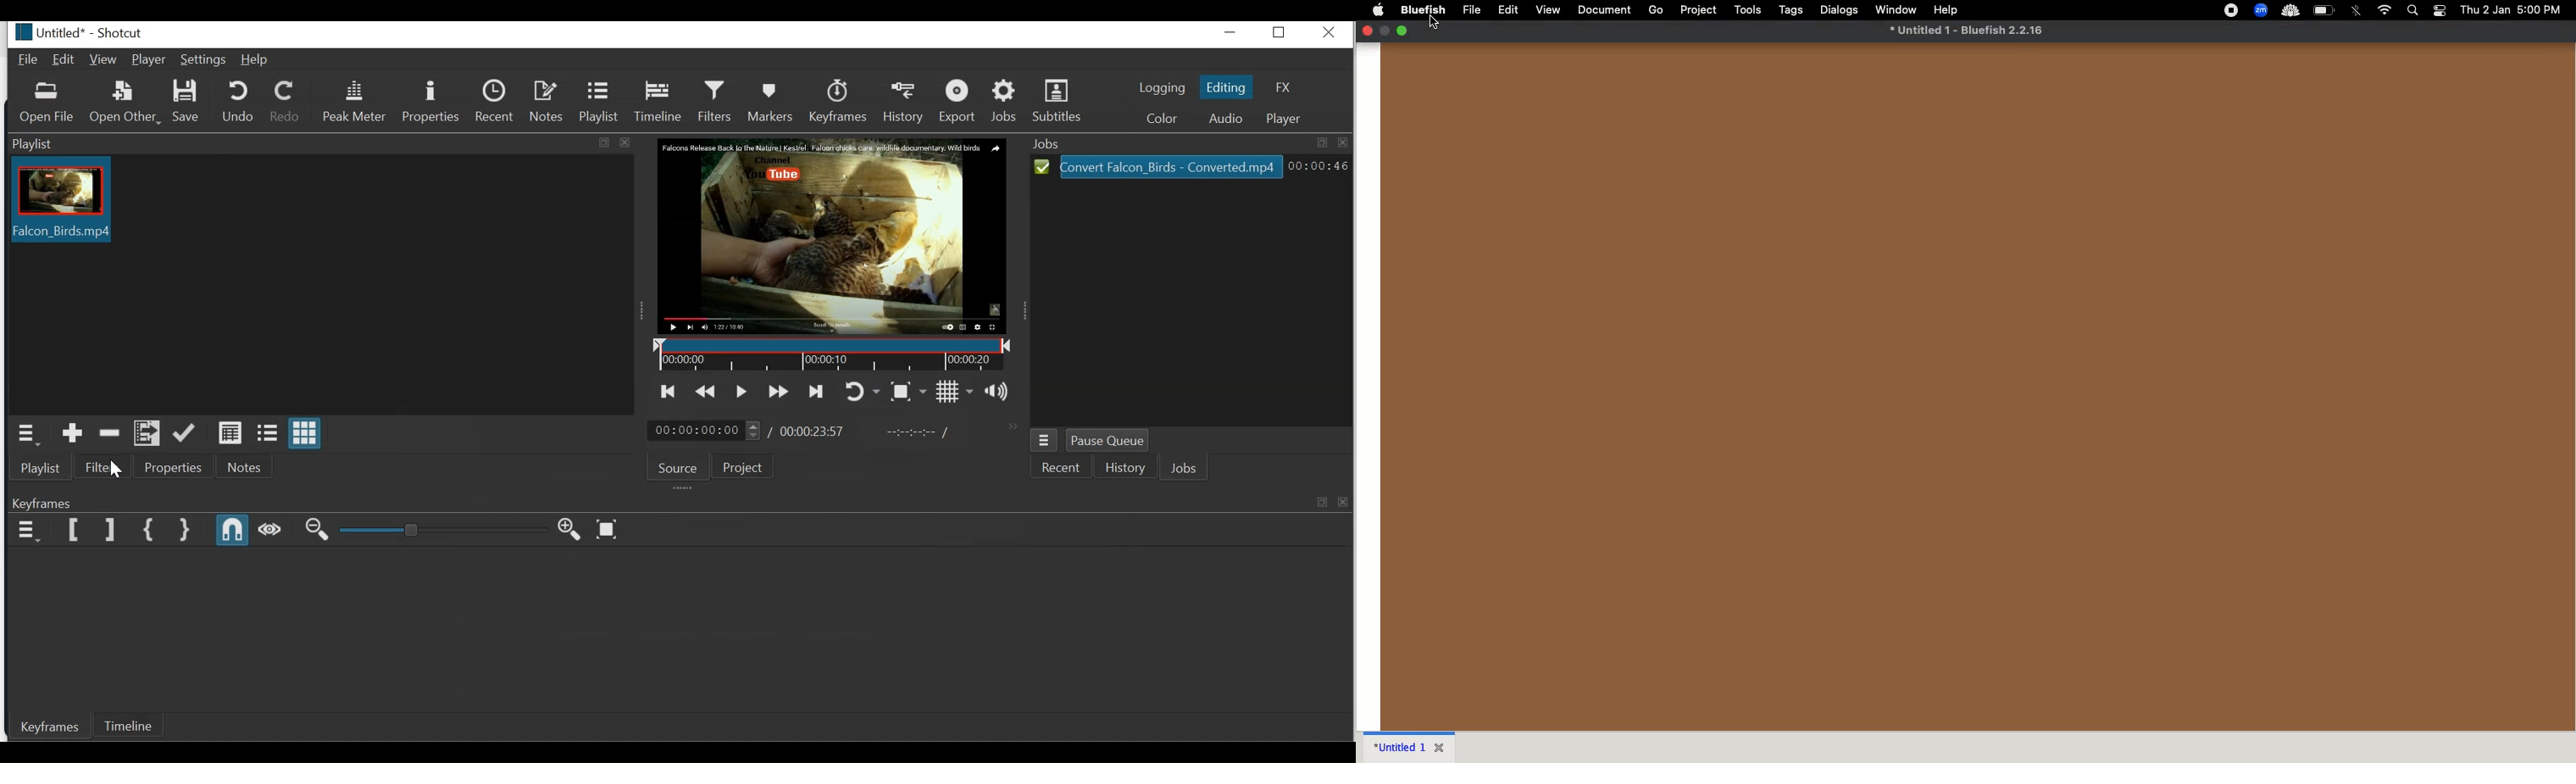 This screenshot has height=784, width=2576. Describe the element at coordinates (203, 61) in the screenshot. I see `Settings` at that location.